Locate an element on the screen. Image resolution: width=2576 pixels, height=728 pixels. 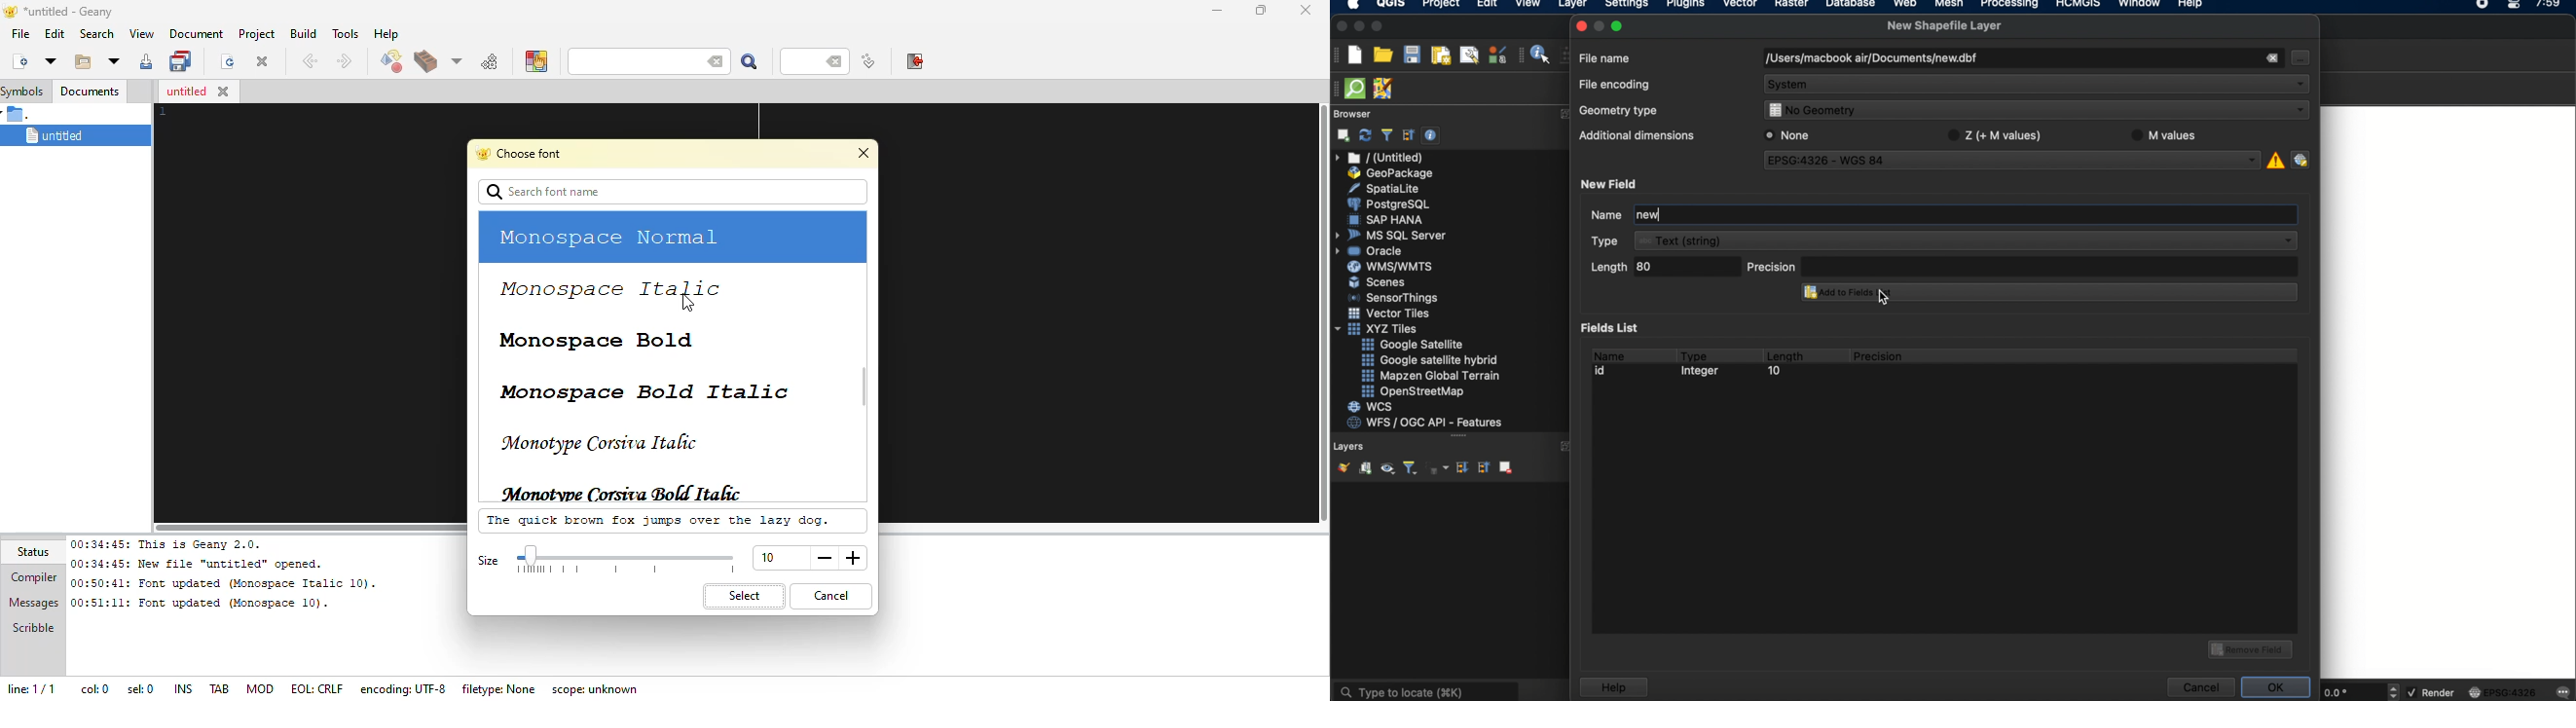
add to fields selected is located at coordinates (2044, 293).